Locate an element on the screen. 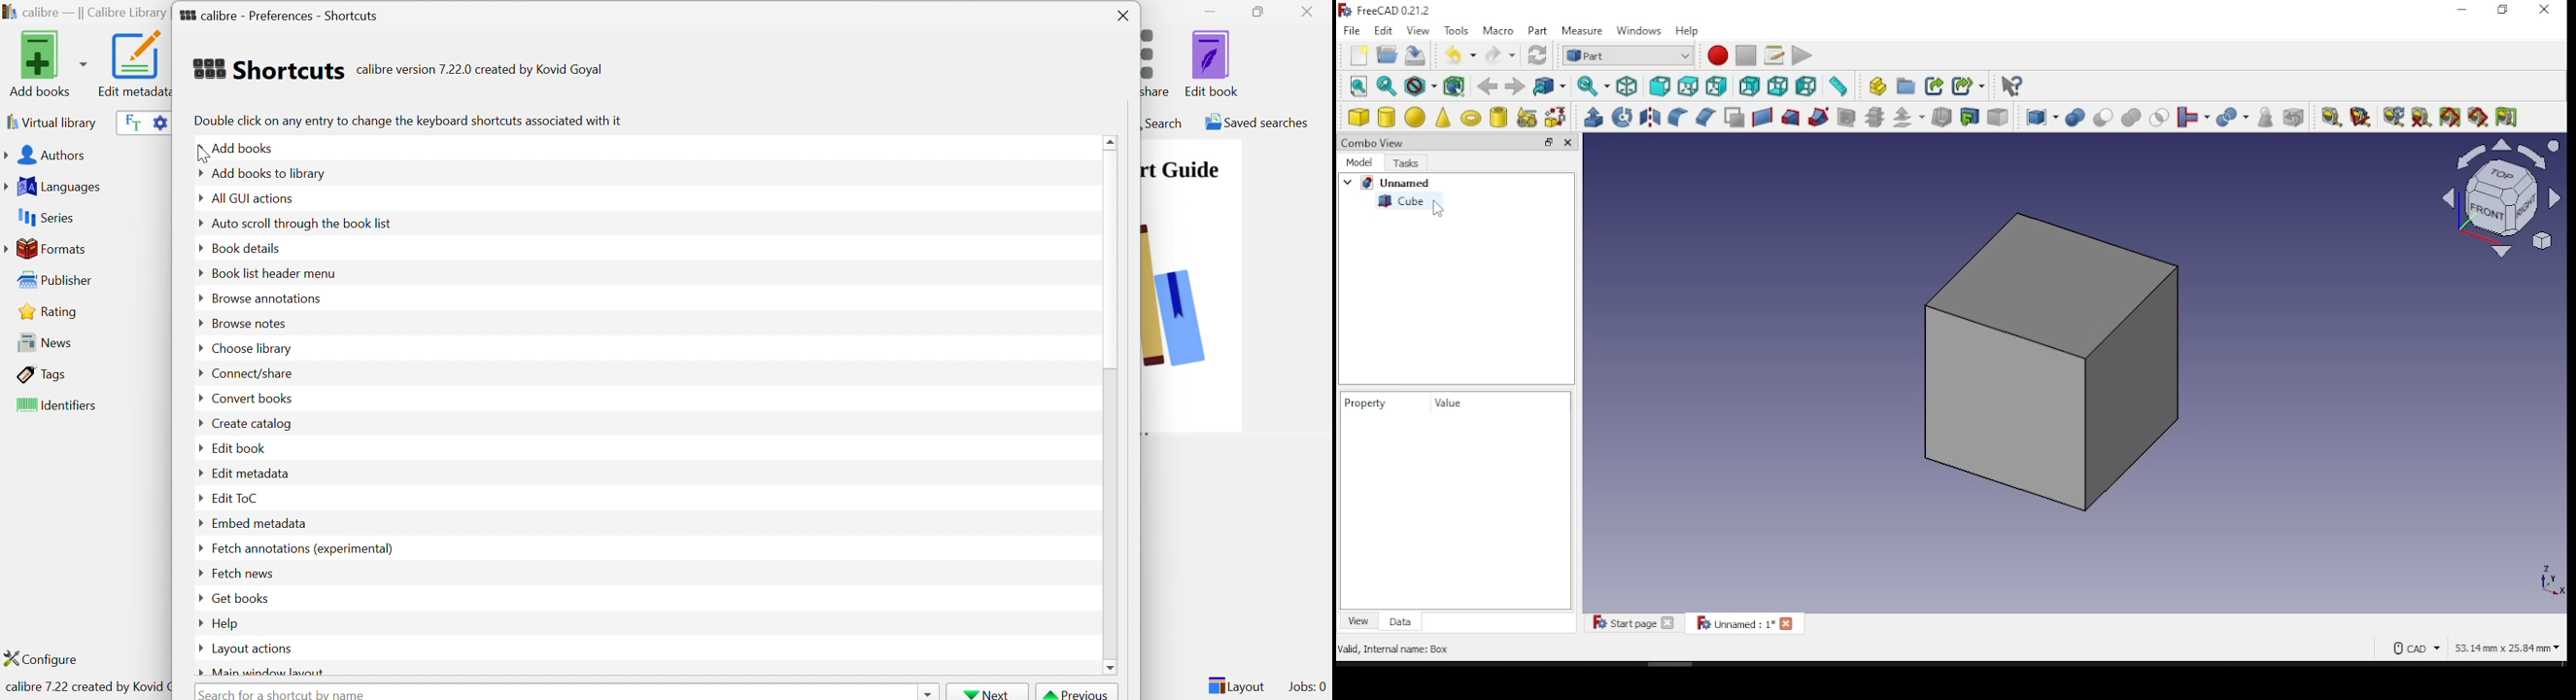 The height and width of the screenshot is (700, 2576). Close is located at coordinates (1124, 17).